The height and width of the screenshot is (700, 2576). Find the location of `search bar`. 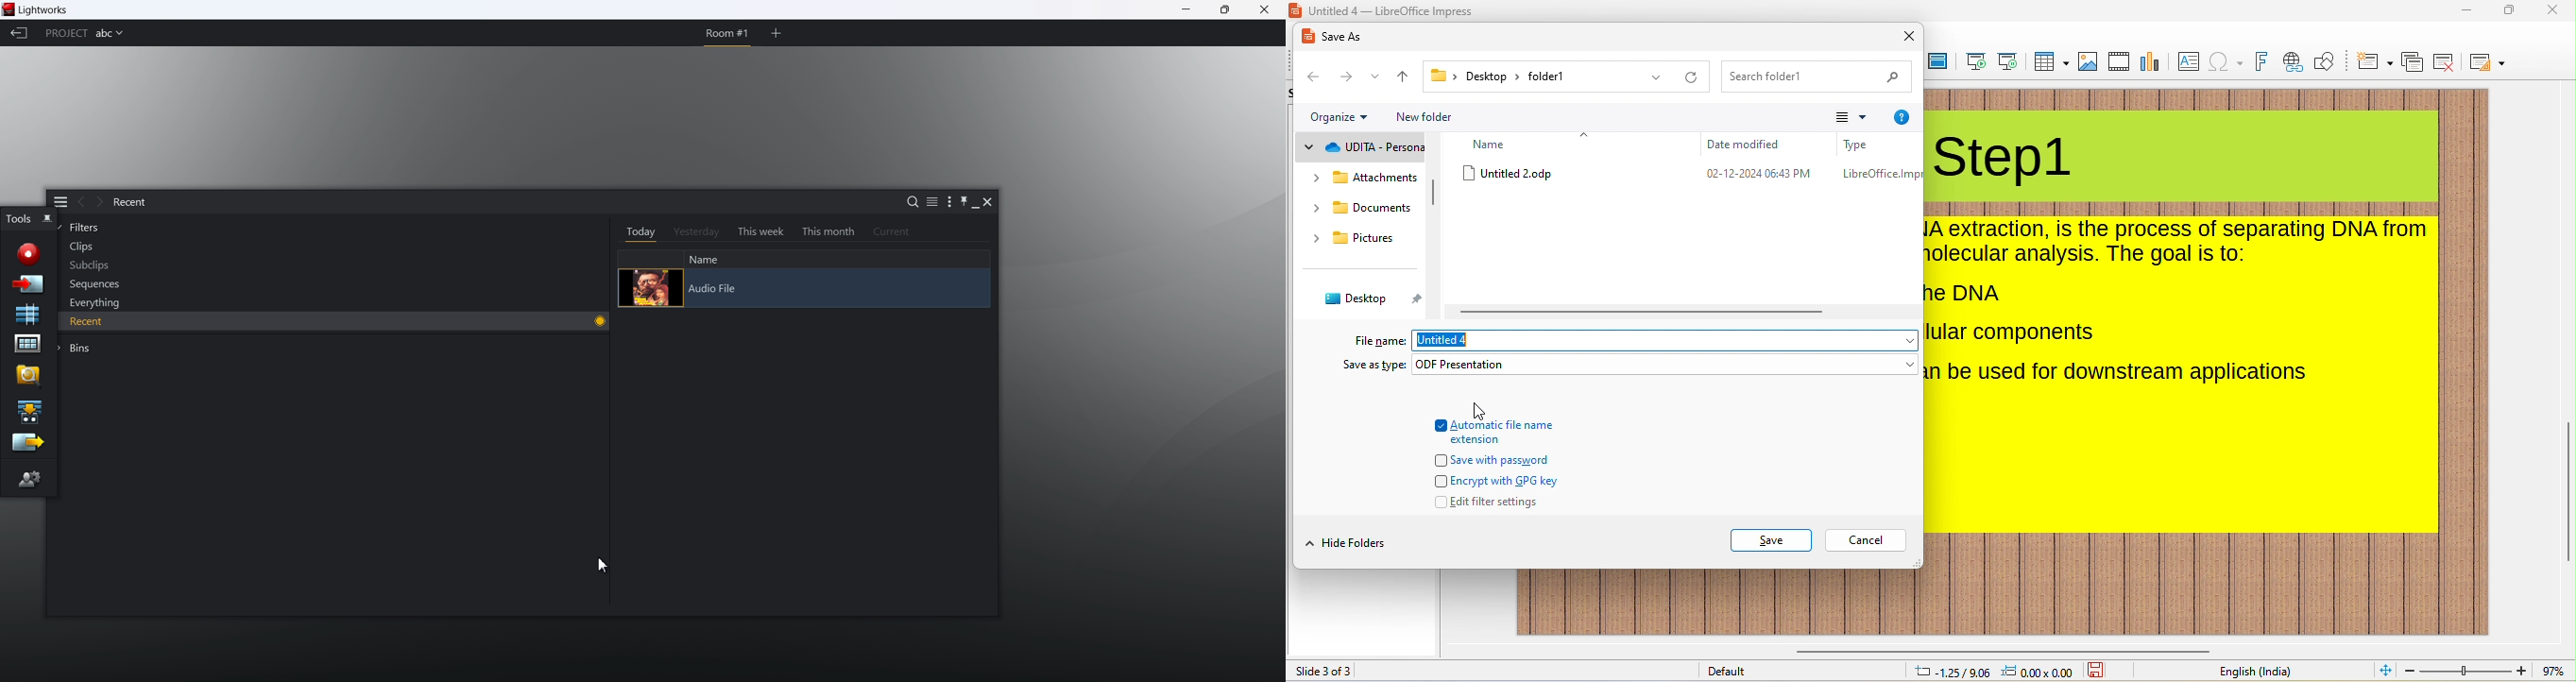

search bar is located at coordinates (1817, 78).